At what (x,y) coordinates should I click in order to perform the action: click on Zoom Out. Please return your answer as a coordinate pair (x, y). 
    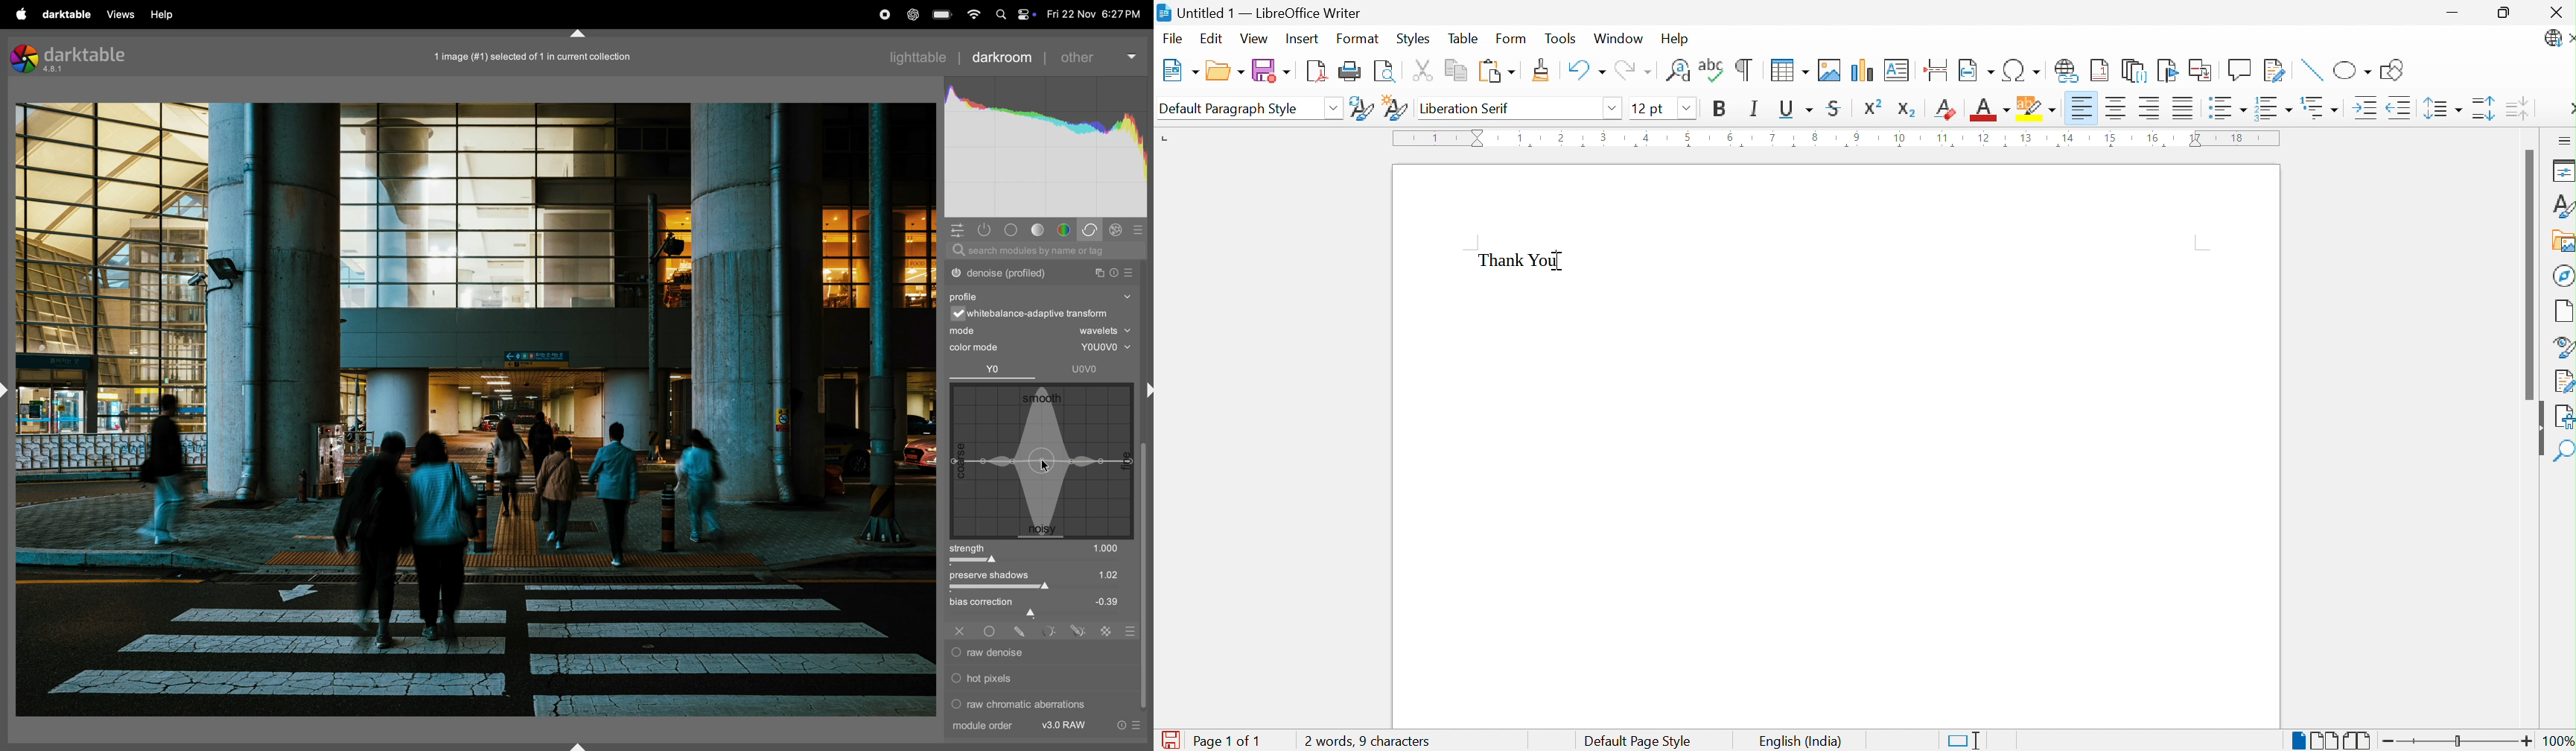
    Looking at the image, I should click on (2389, 742).